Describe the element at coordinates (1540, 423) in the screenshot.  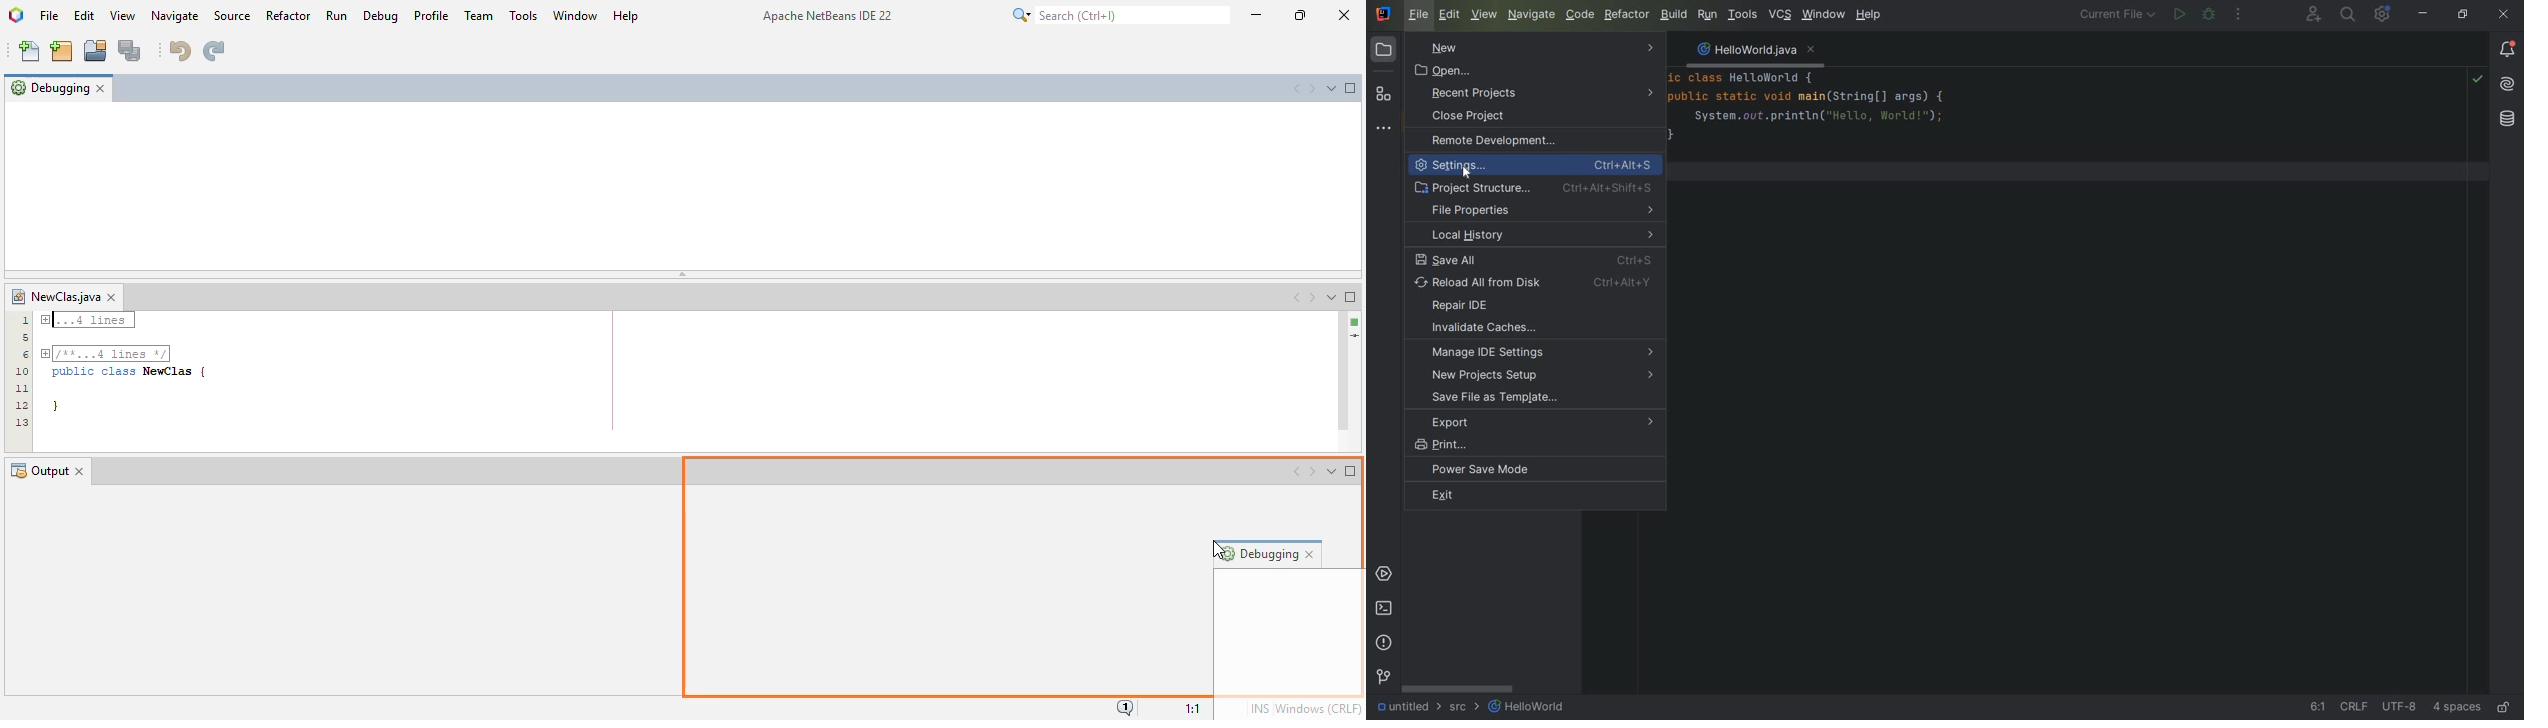
I see `export` at that location.